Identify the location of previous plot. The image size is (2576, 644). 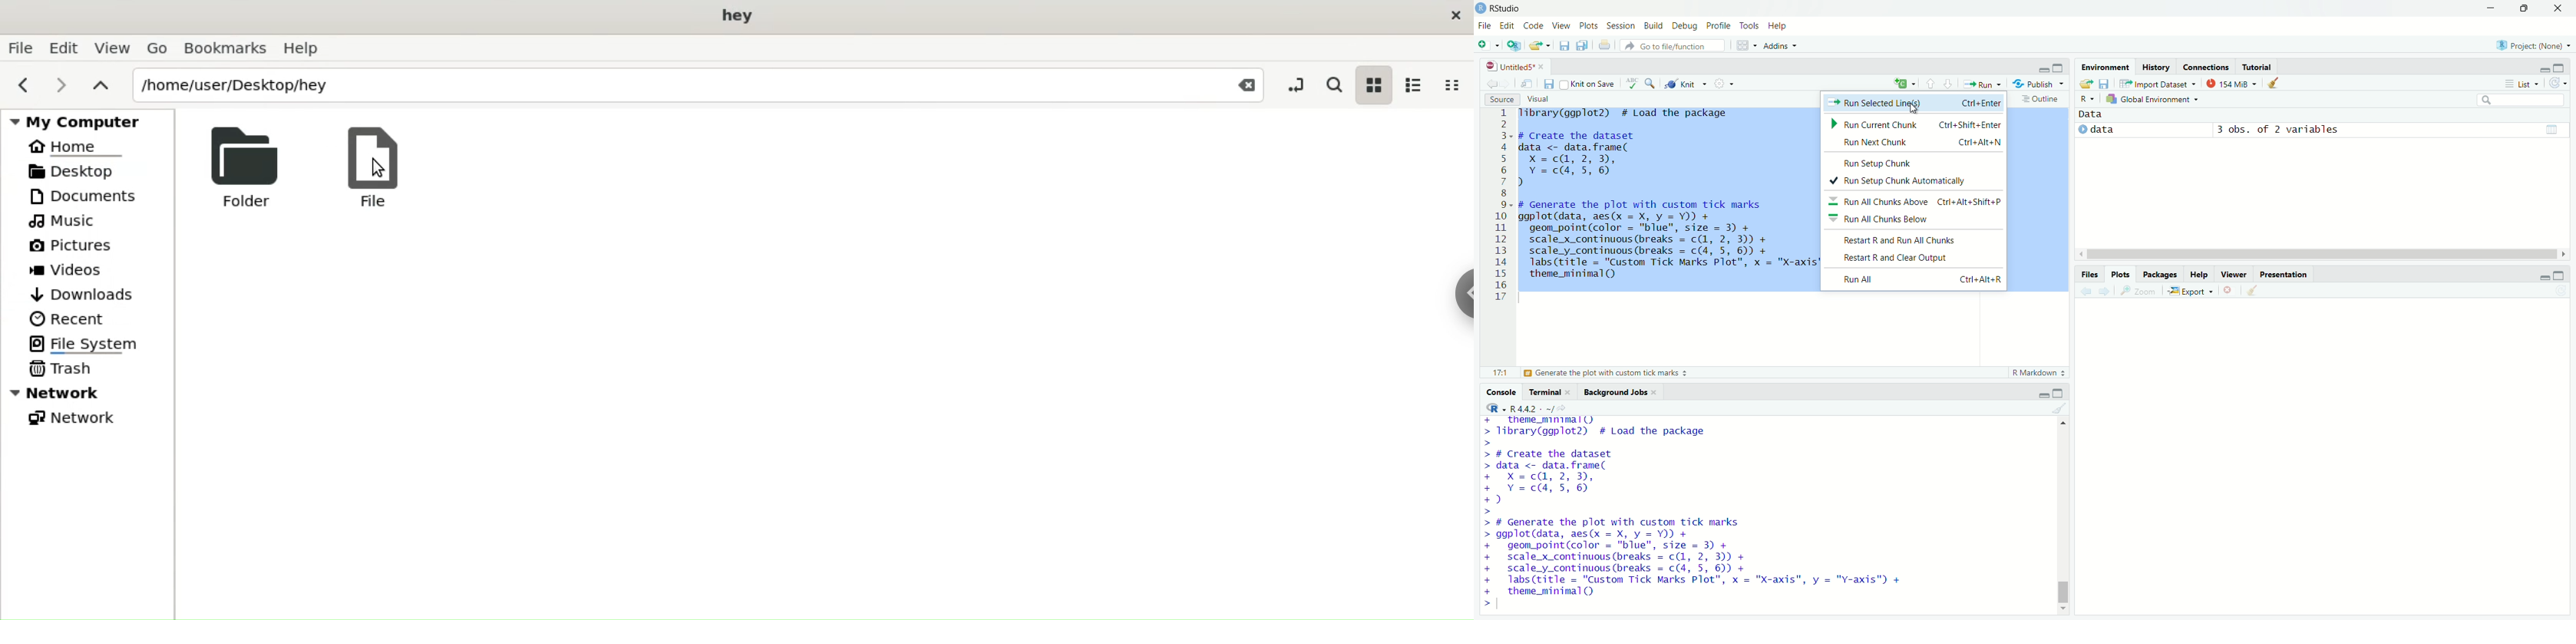
(2082, 290).